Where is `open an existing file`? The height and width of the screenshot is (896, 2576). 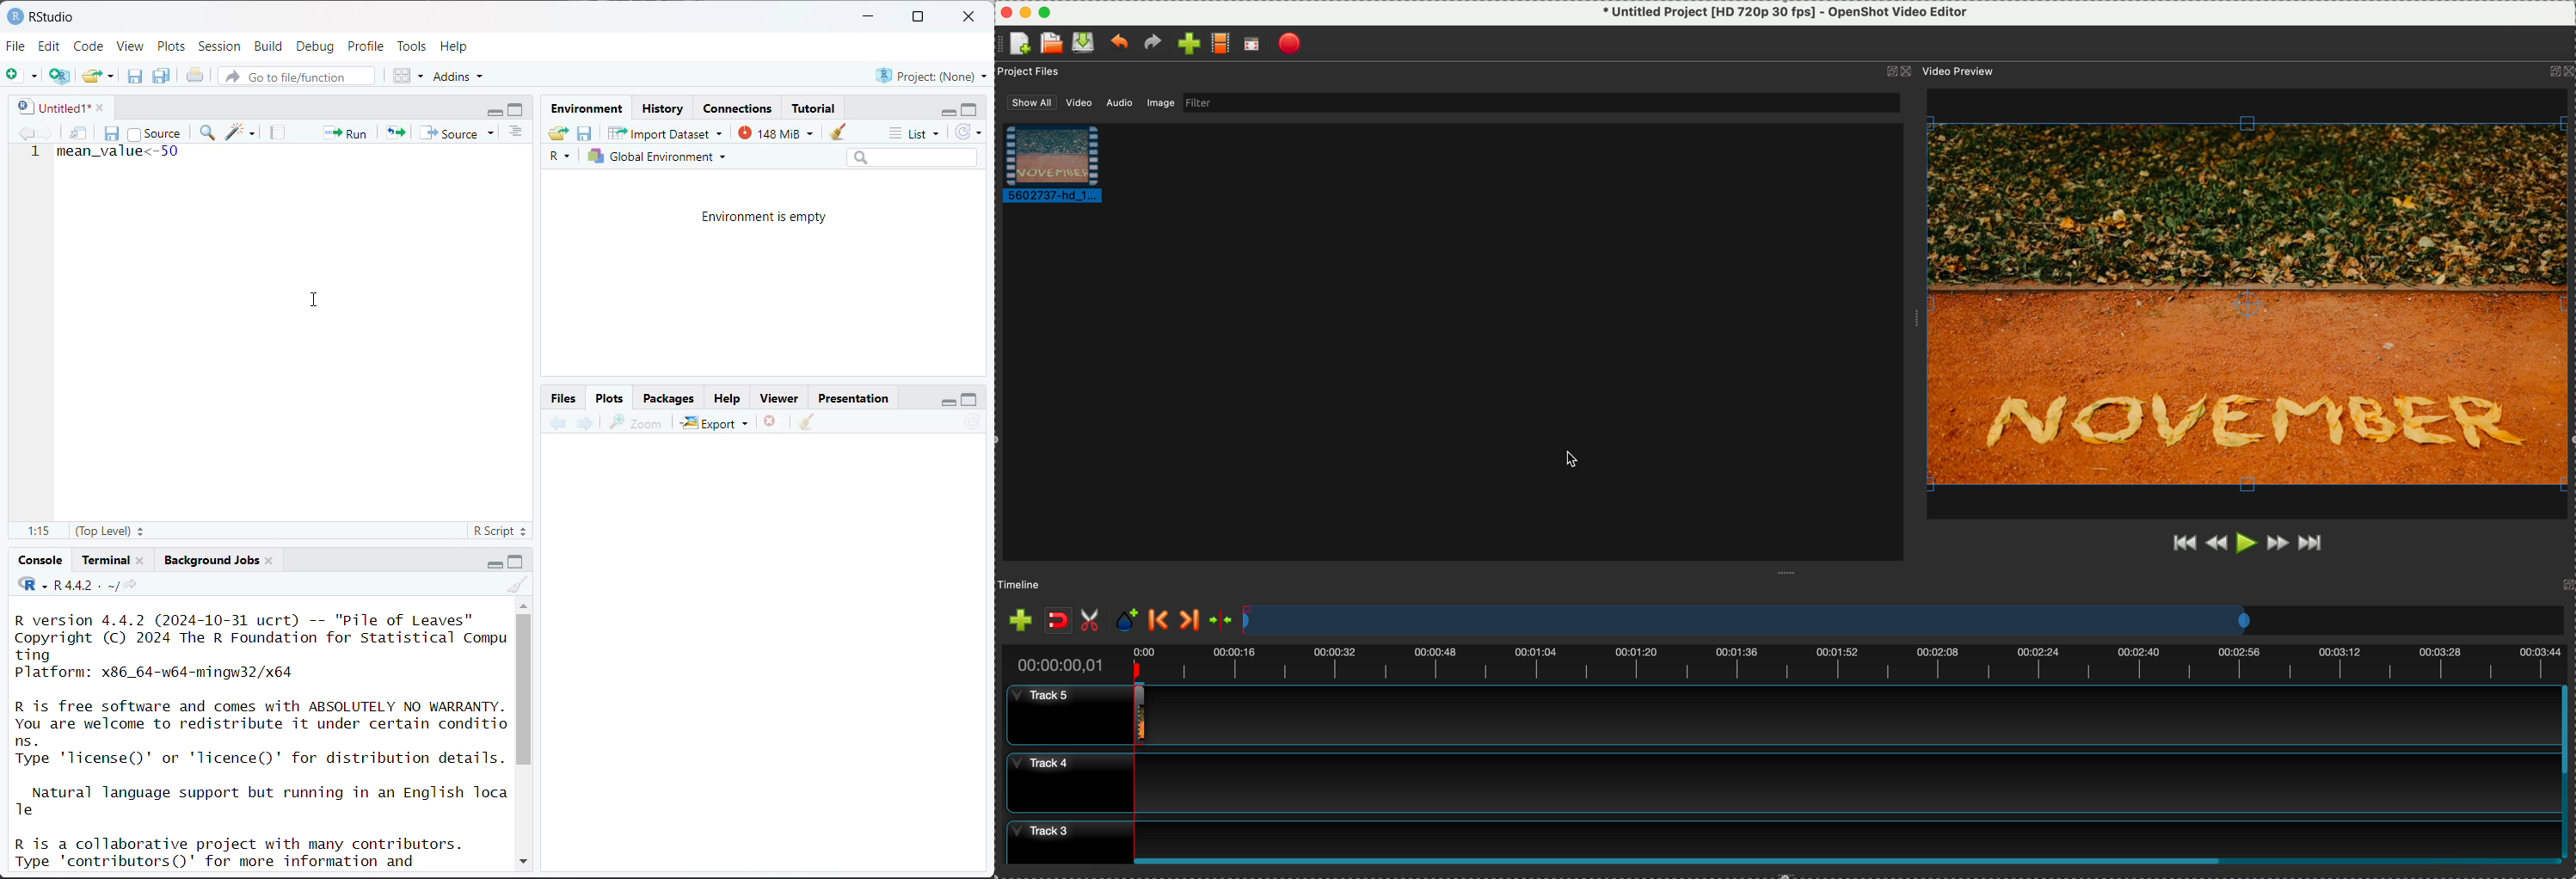
open an existing file is located at coordinates (92, 73).